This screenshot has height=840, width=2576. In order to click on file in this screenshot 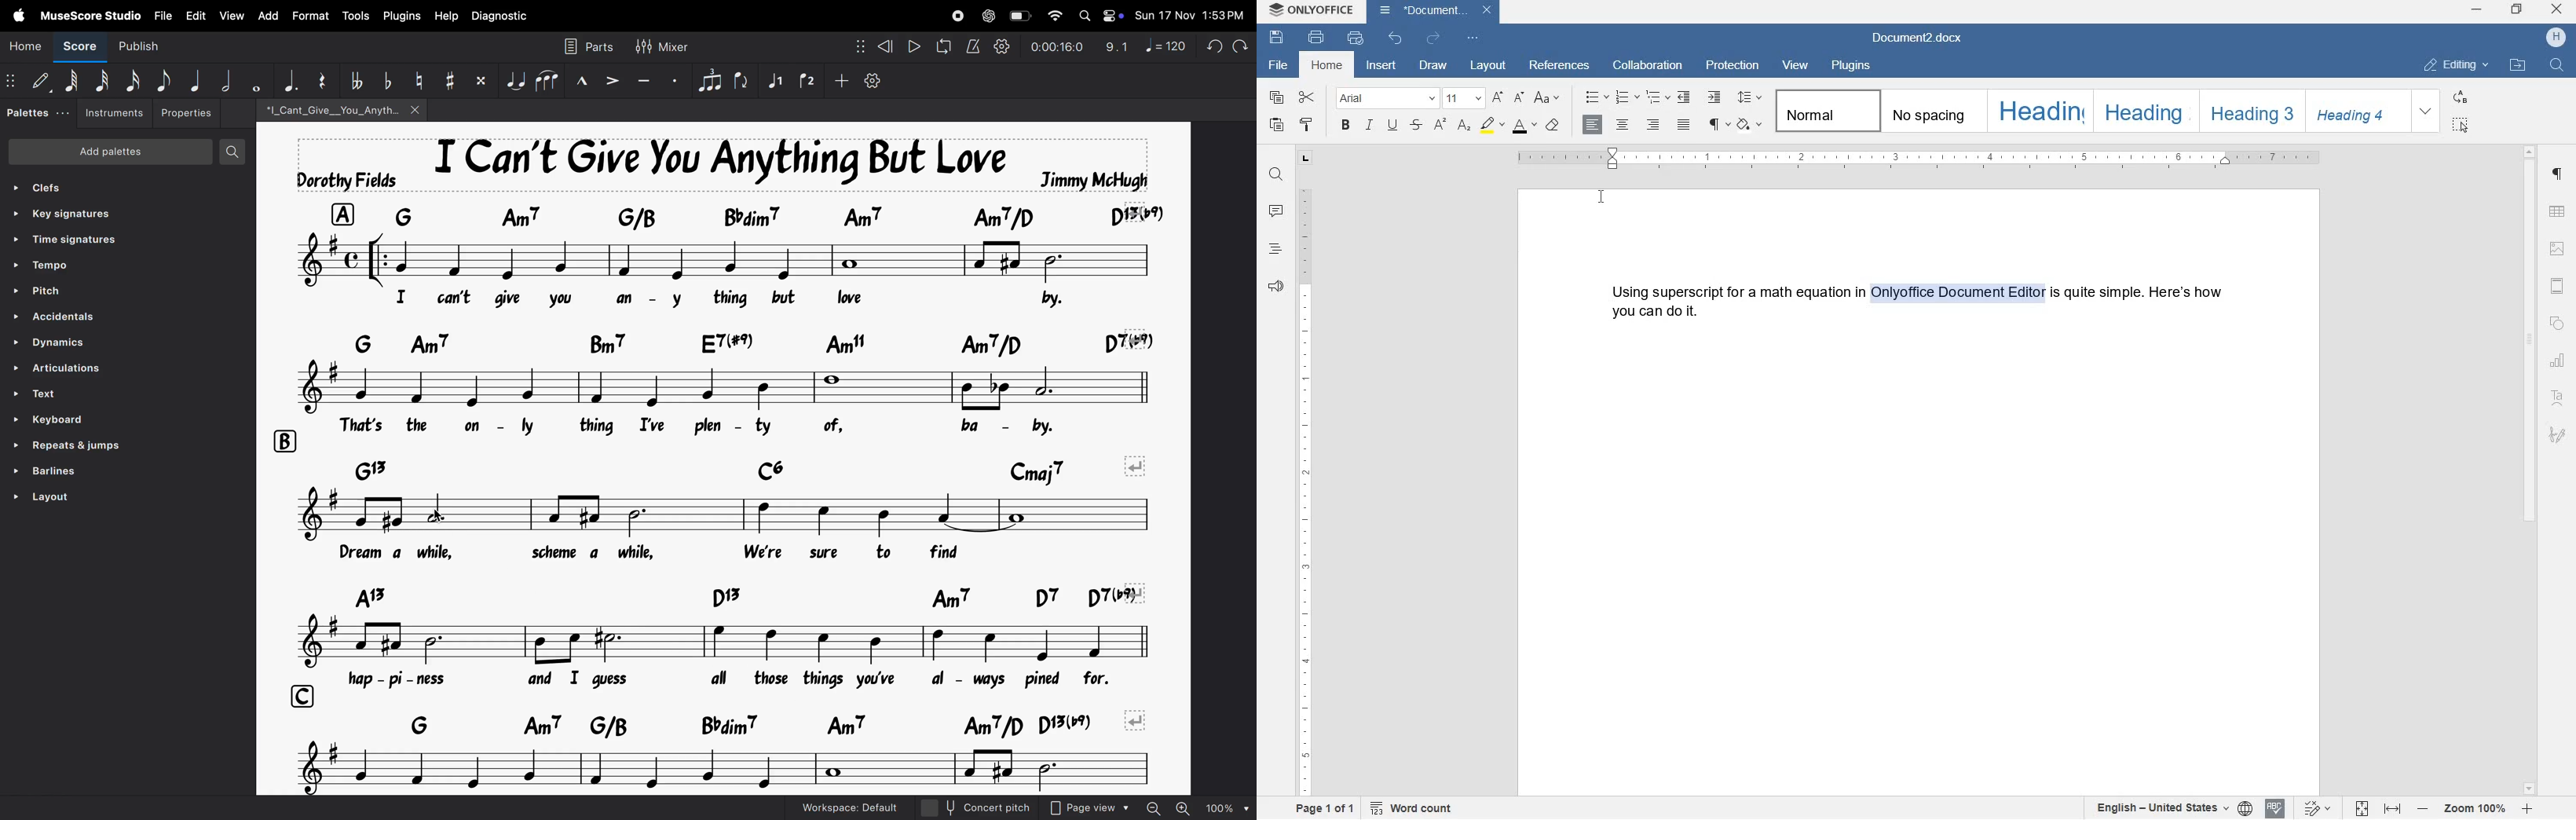, I will do `click(1276, 66)`.